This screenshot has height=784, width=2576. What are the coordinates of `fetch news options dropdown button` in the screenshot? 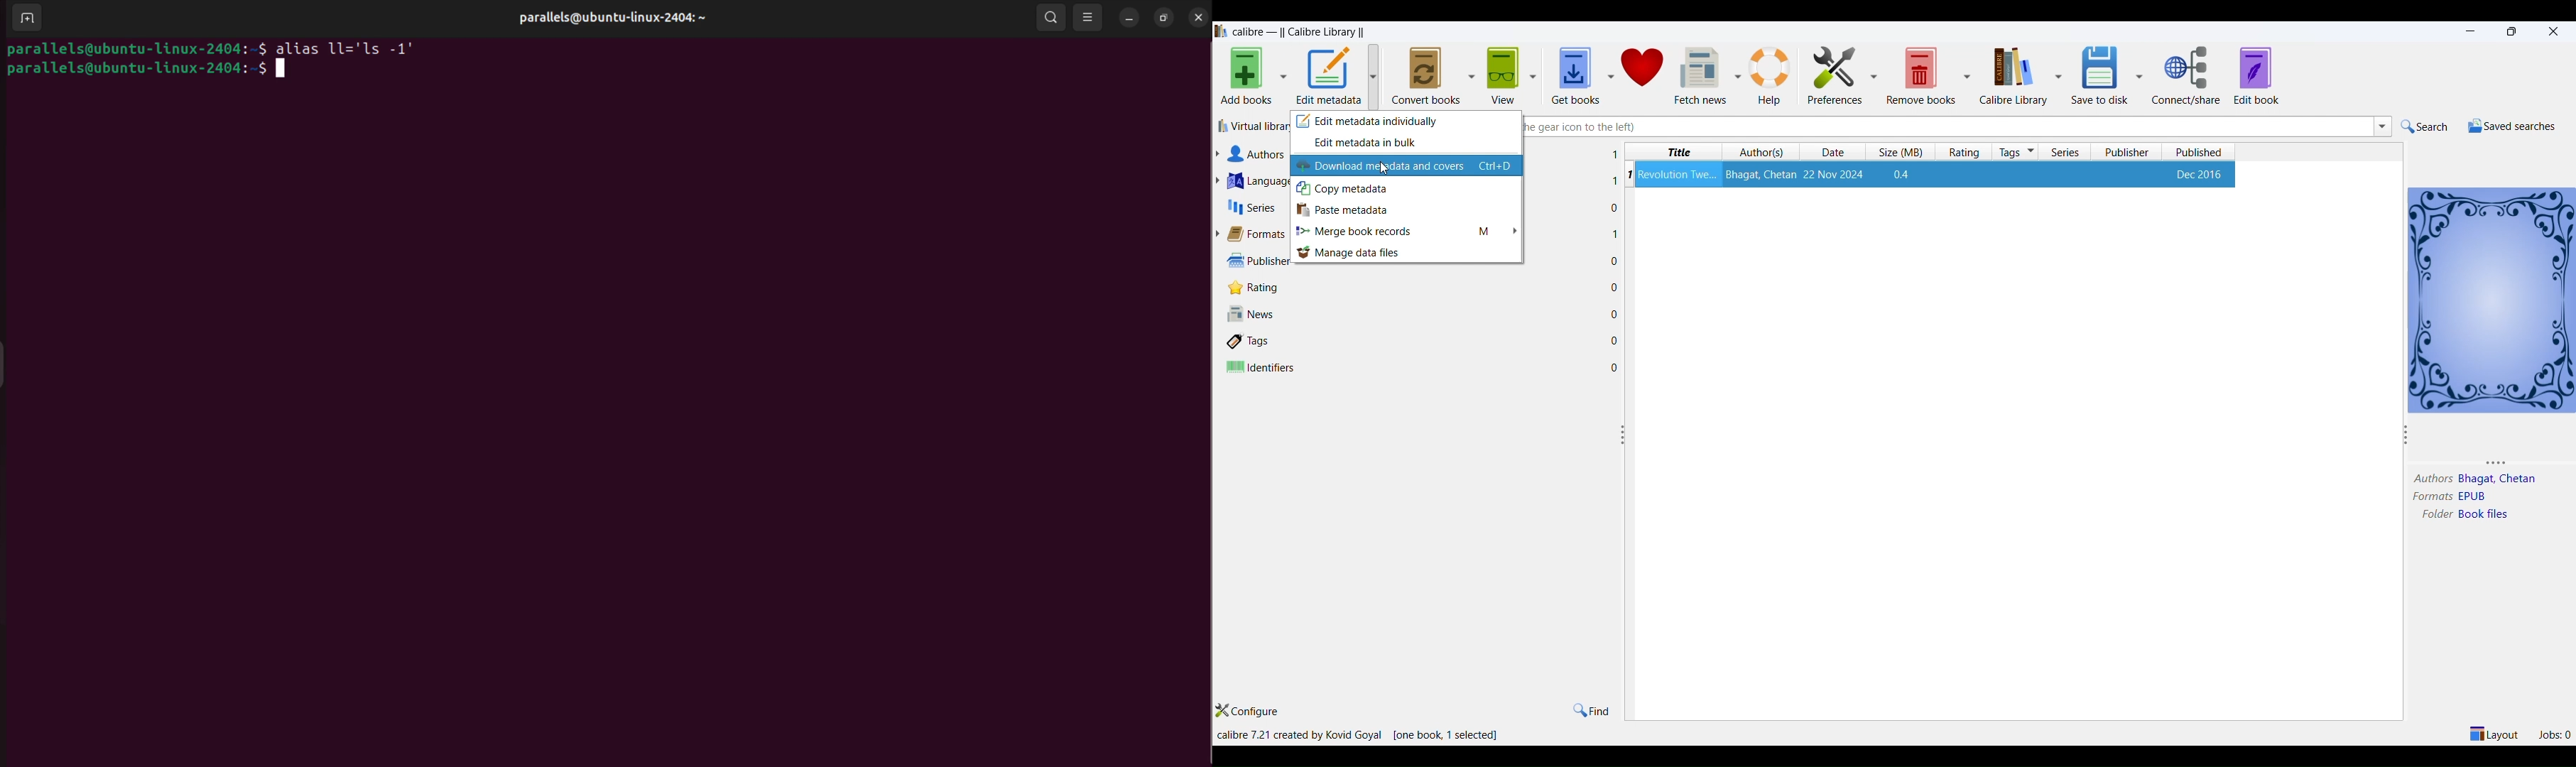 It's located at (1739, 70).